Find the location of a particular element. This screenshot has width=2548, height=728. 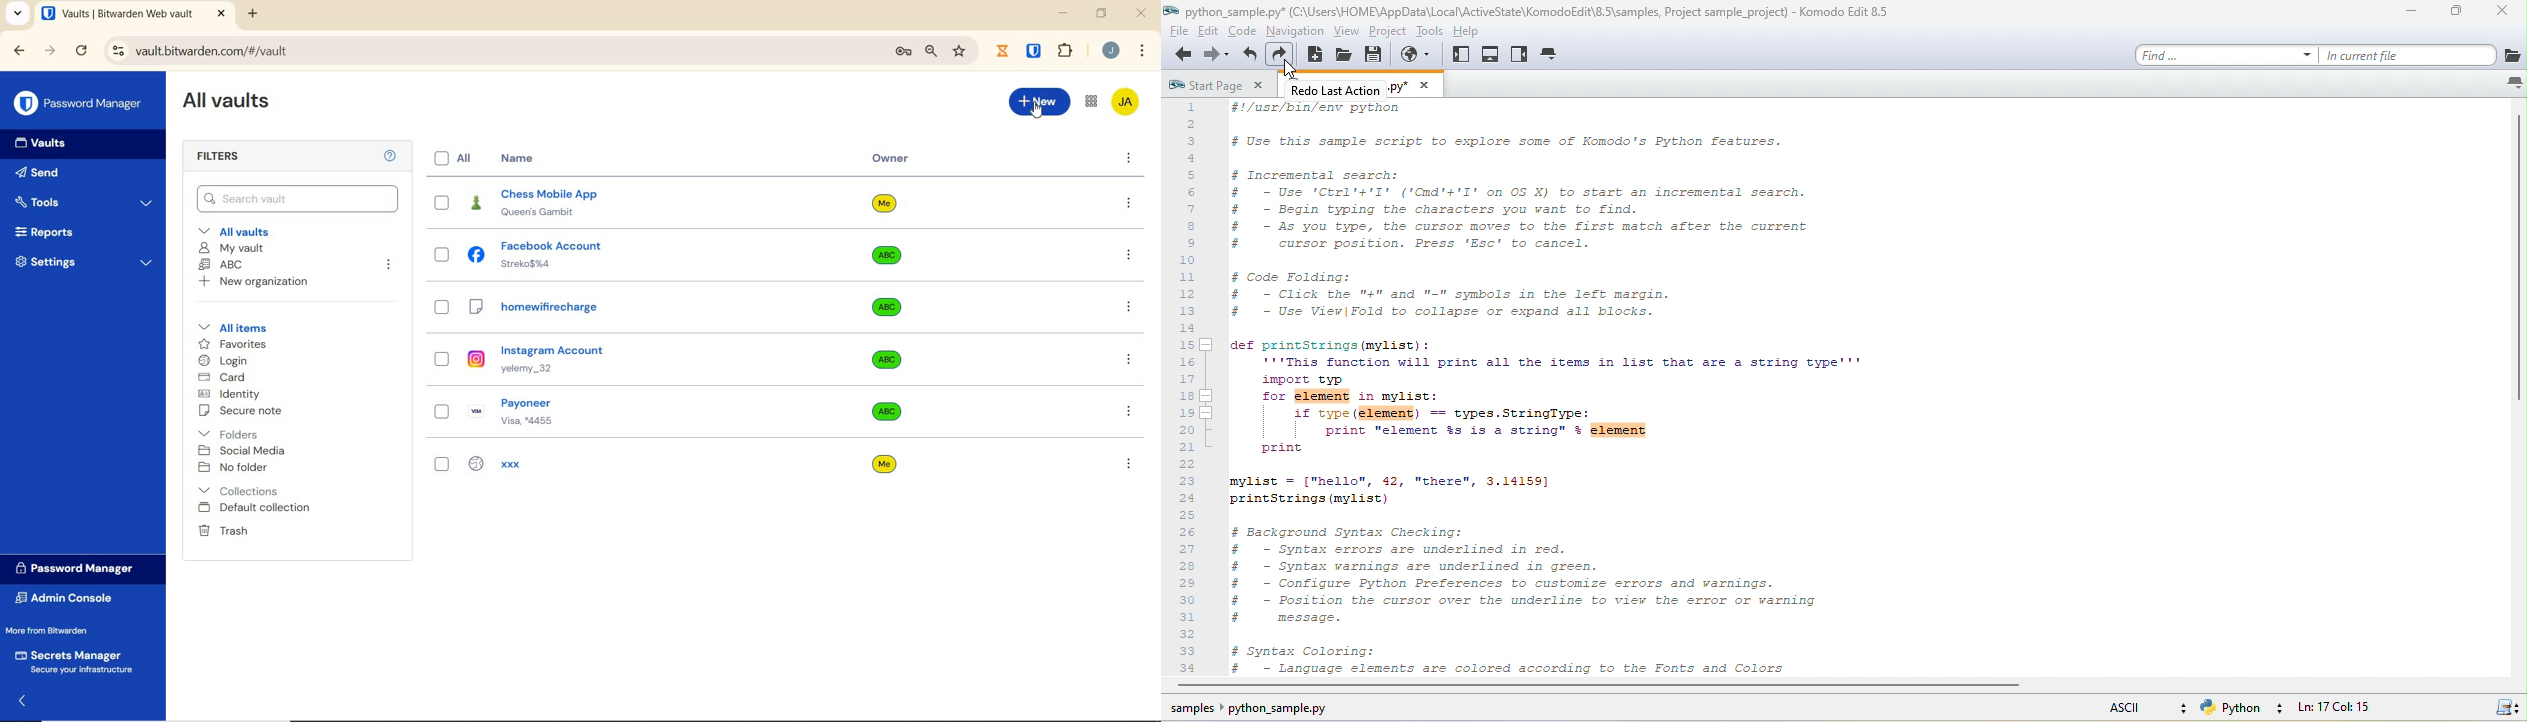

python is located at coordinates (2245, 707).